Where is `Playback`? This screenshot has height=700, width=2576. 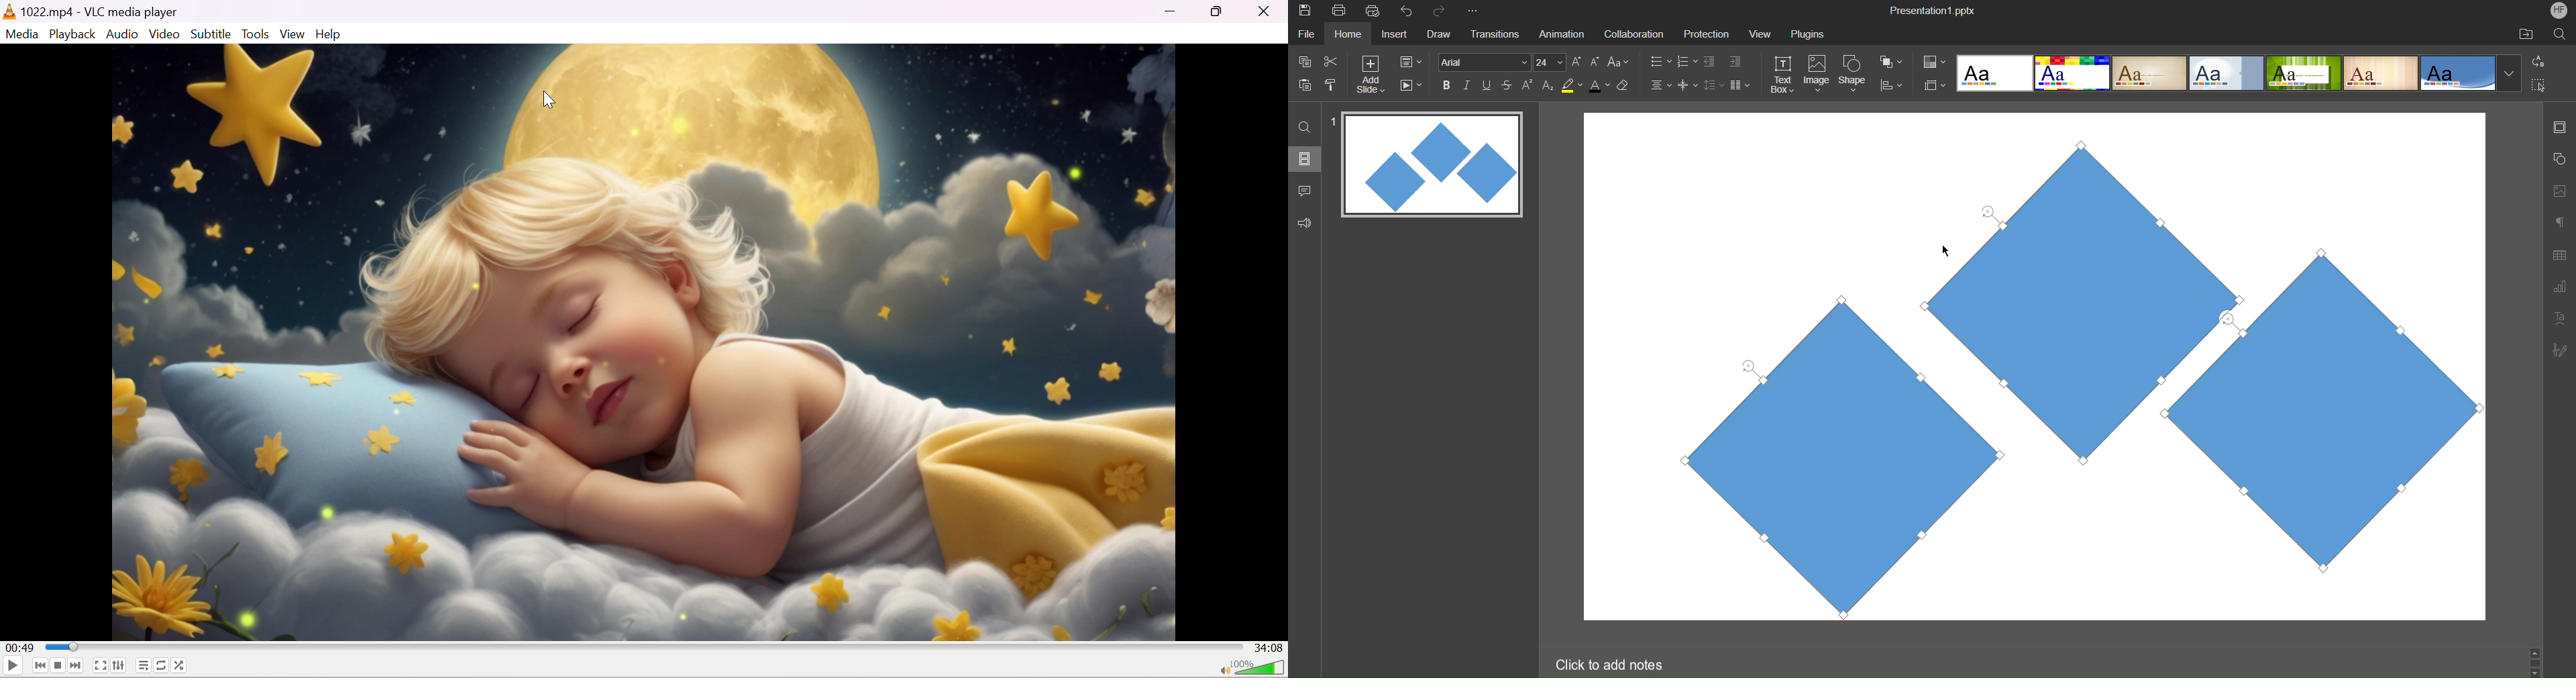 Playback is located at coordinates (1410, 86).